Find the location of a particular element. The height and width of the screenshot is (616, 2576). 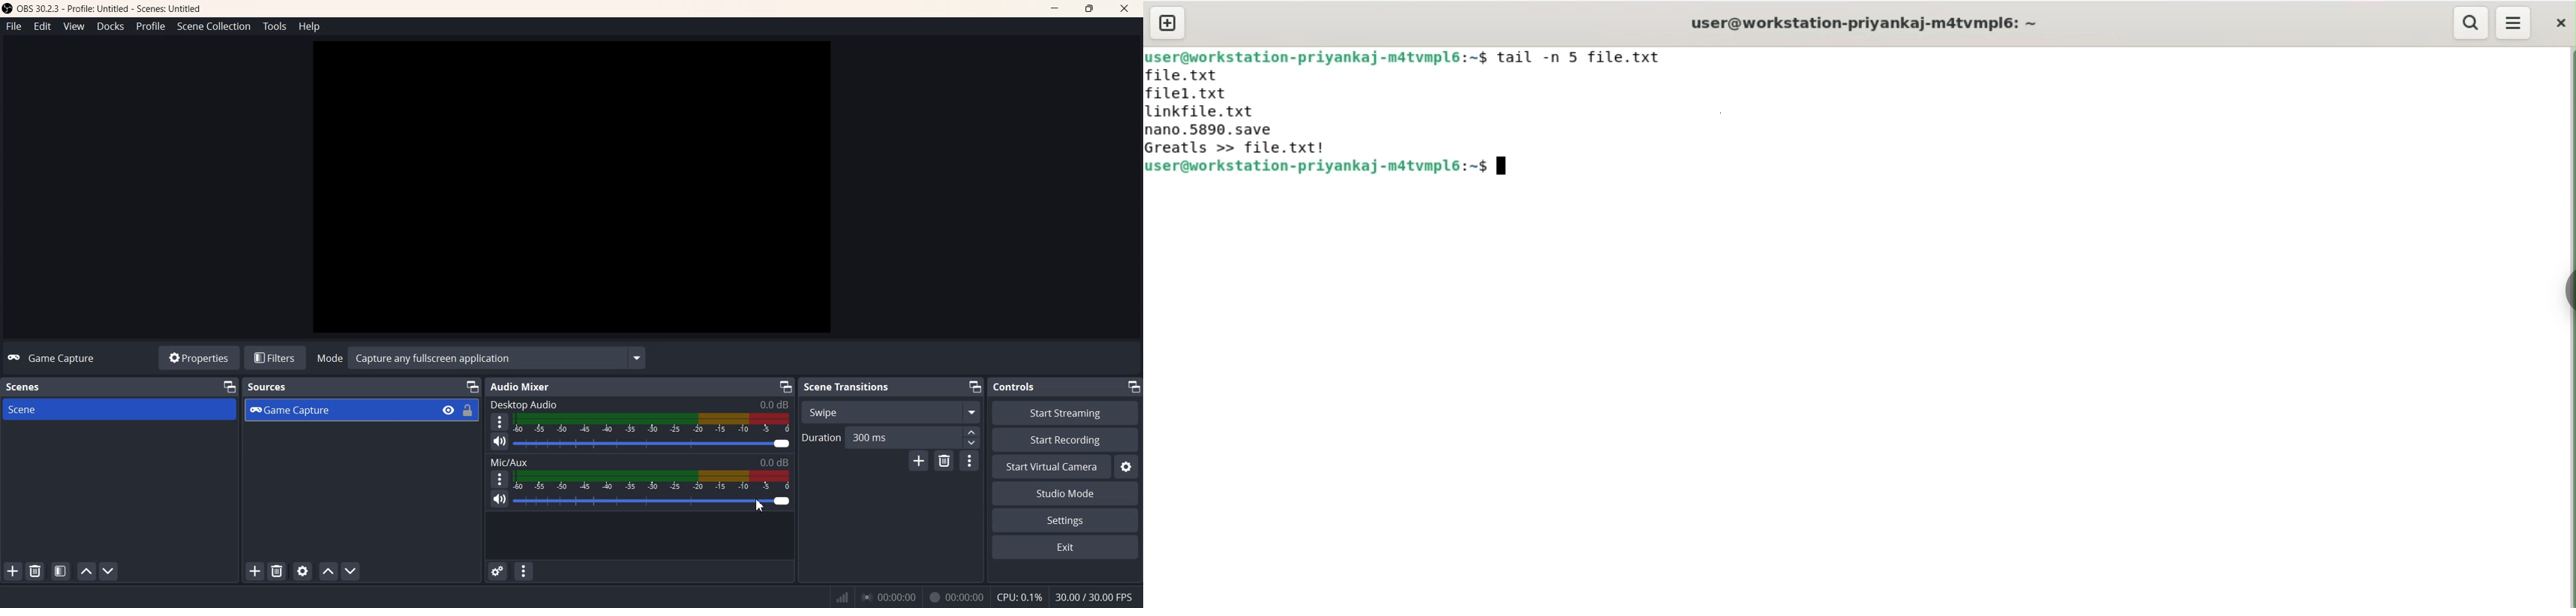

Scene is located at coordinates (119, 410).